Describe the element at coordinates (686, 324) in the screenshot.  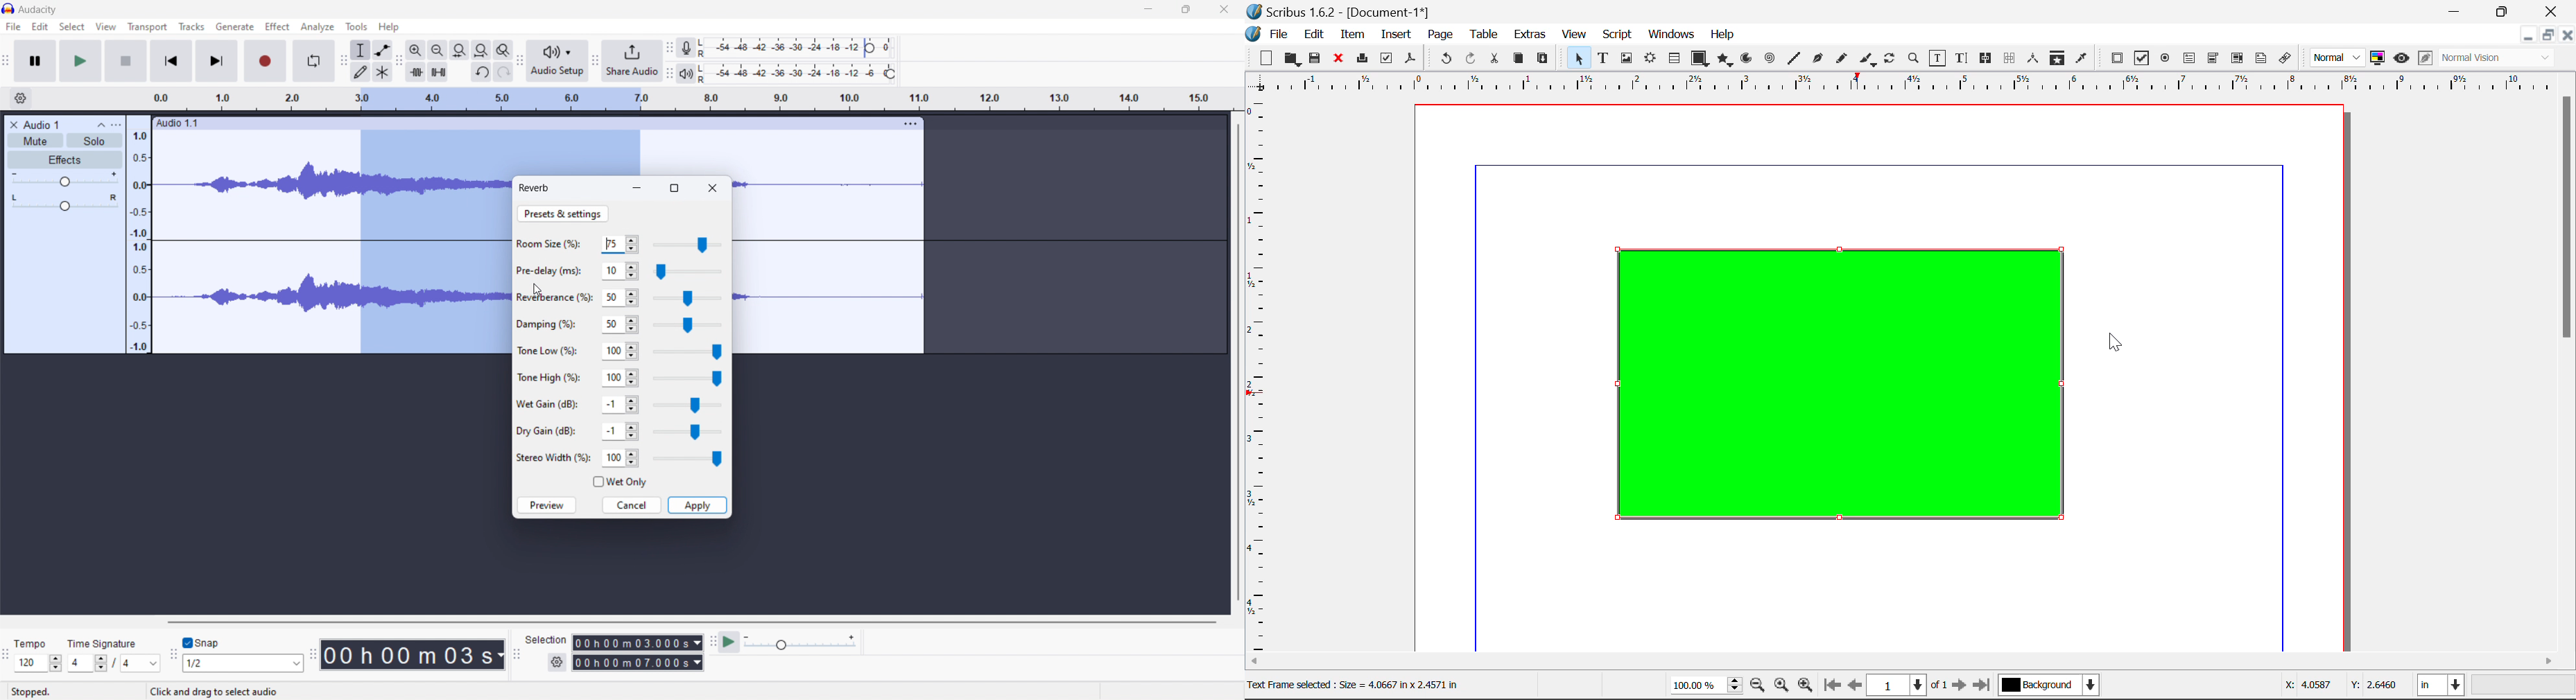
I see `damping slider` at that location.